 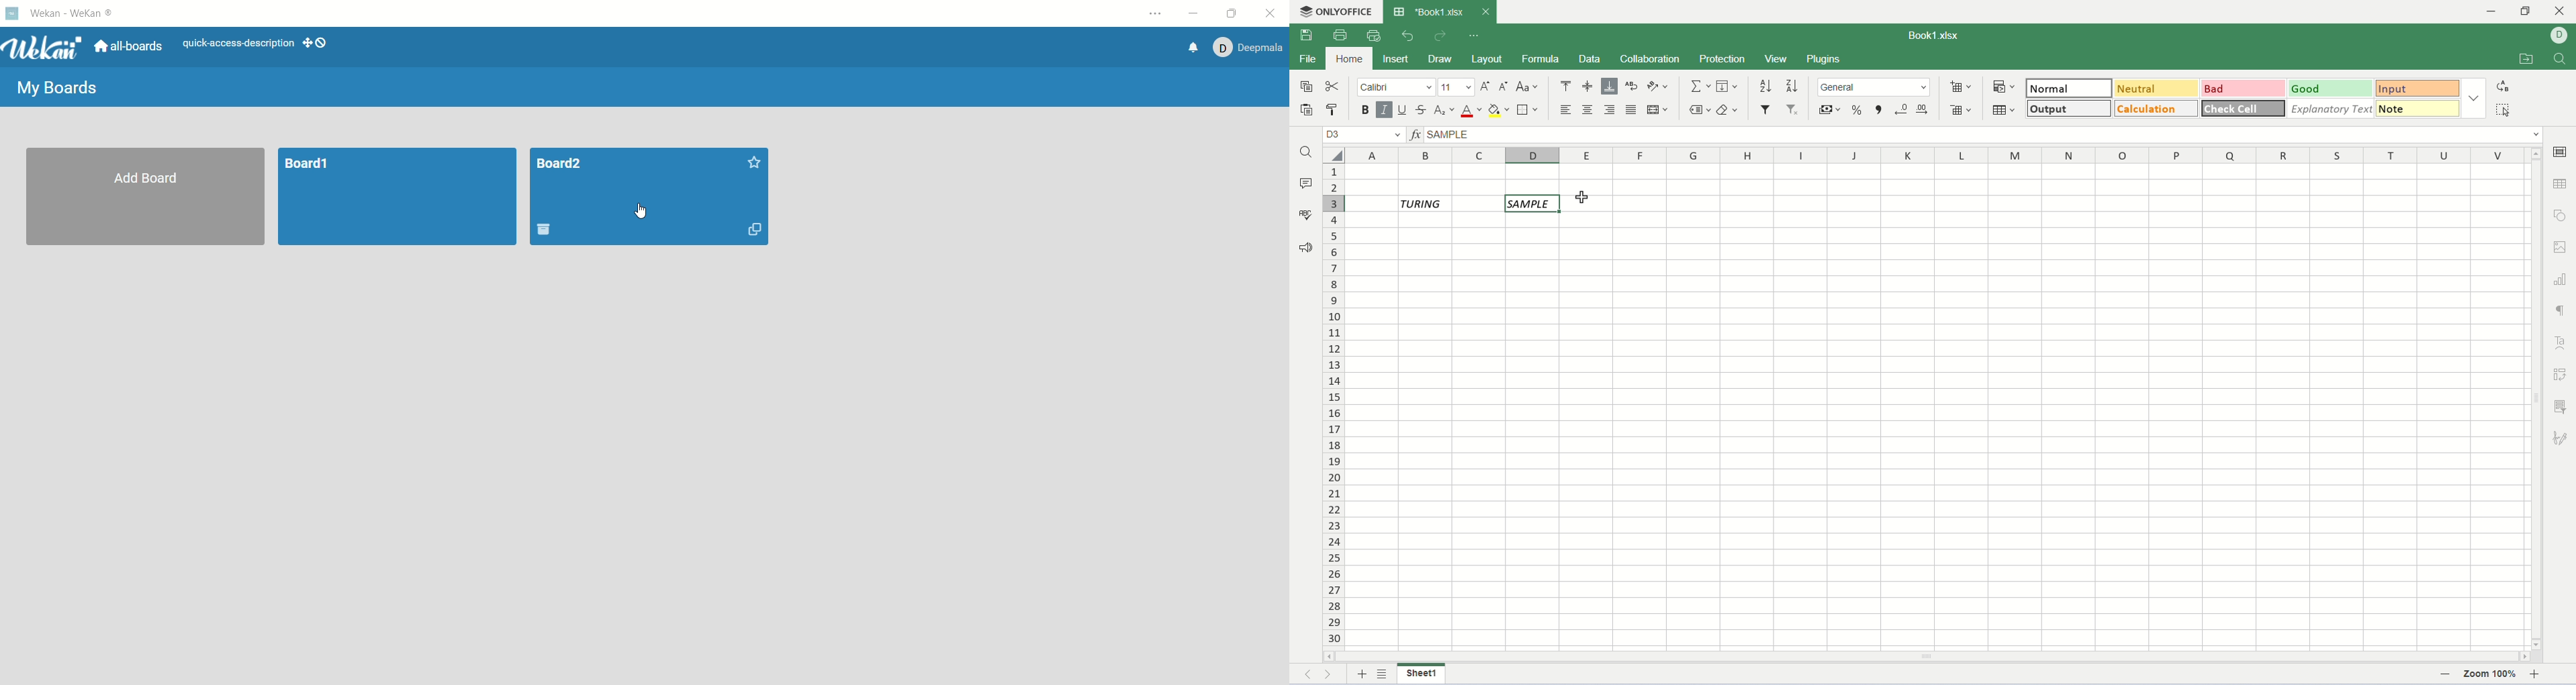 I want to click on notification, so click(x=1188, y=48).